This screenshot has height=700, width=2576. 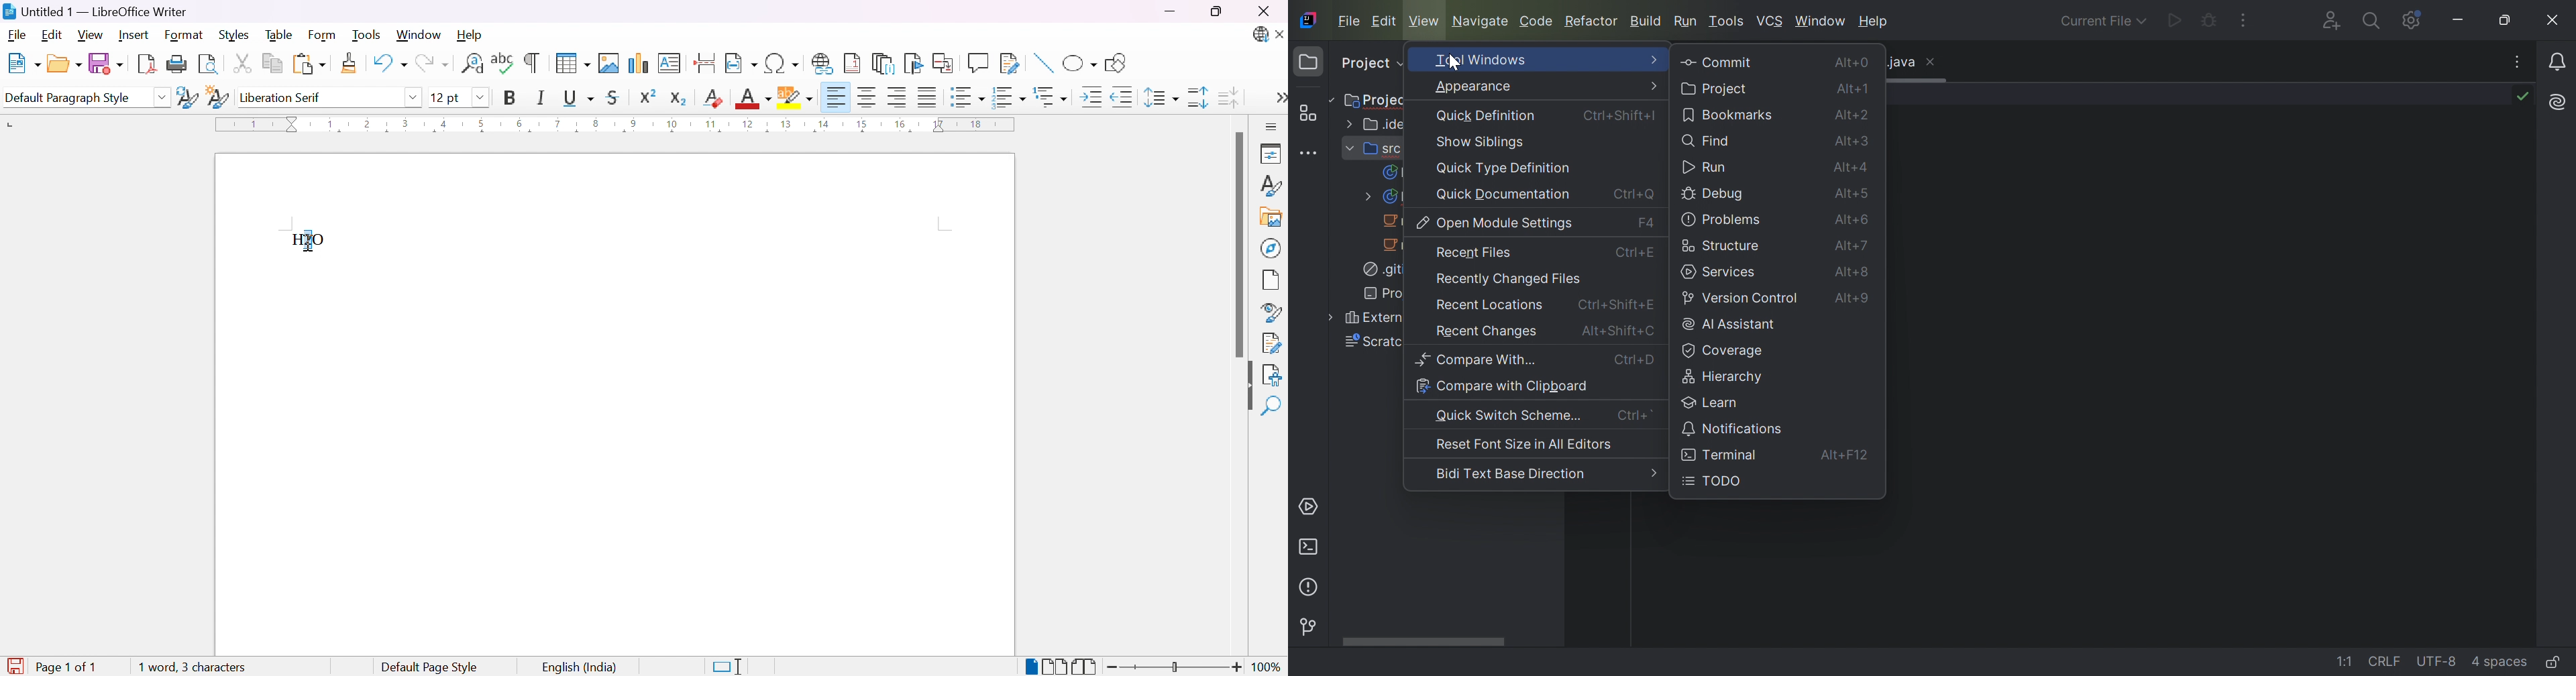 I want to click on Clear direct formatting, so click(x=715, y=97).